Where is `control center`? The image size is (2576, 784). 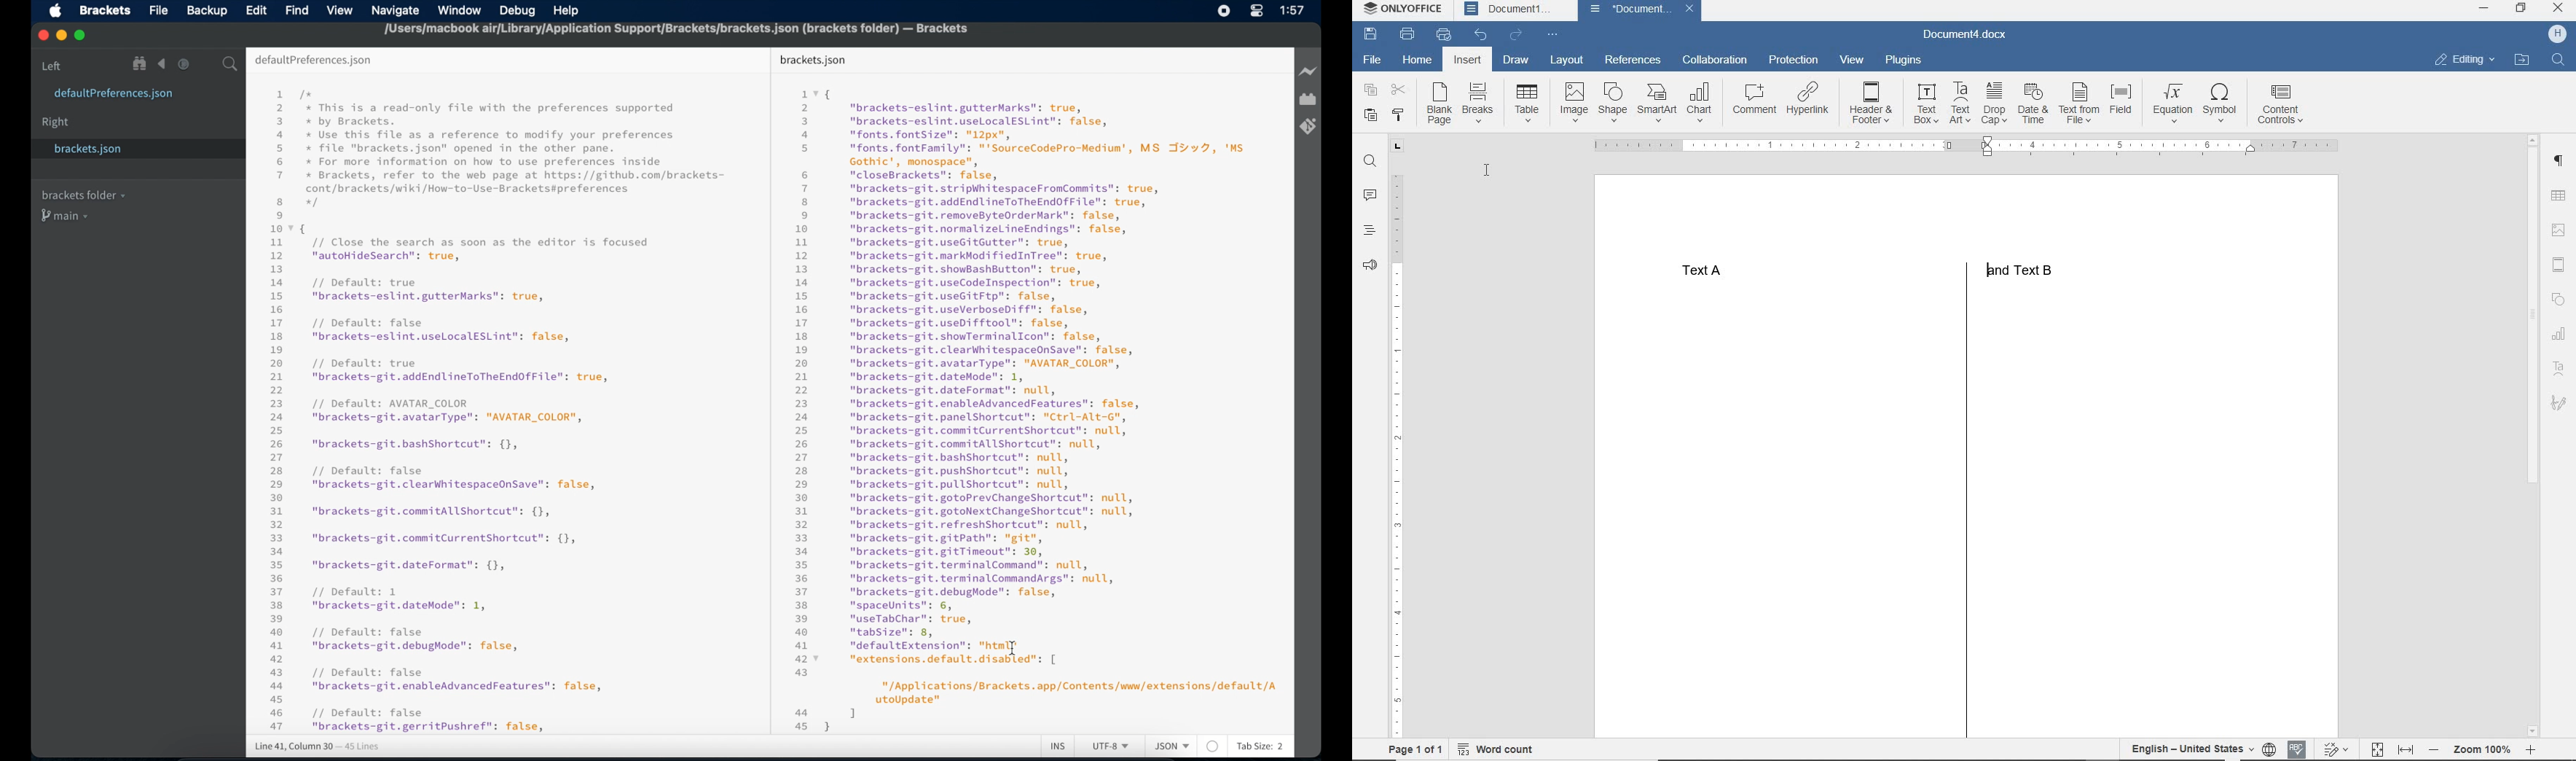
control center is located at coordinates (1256, 11).